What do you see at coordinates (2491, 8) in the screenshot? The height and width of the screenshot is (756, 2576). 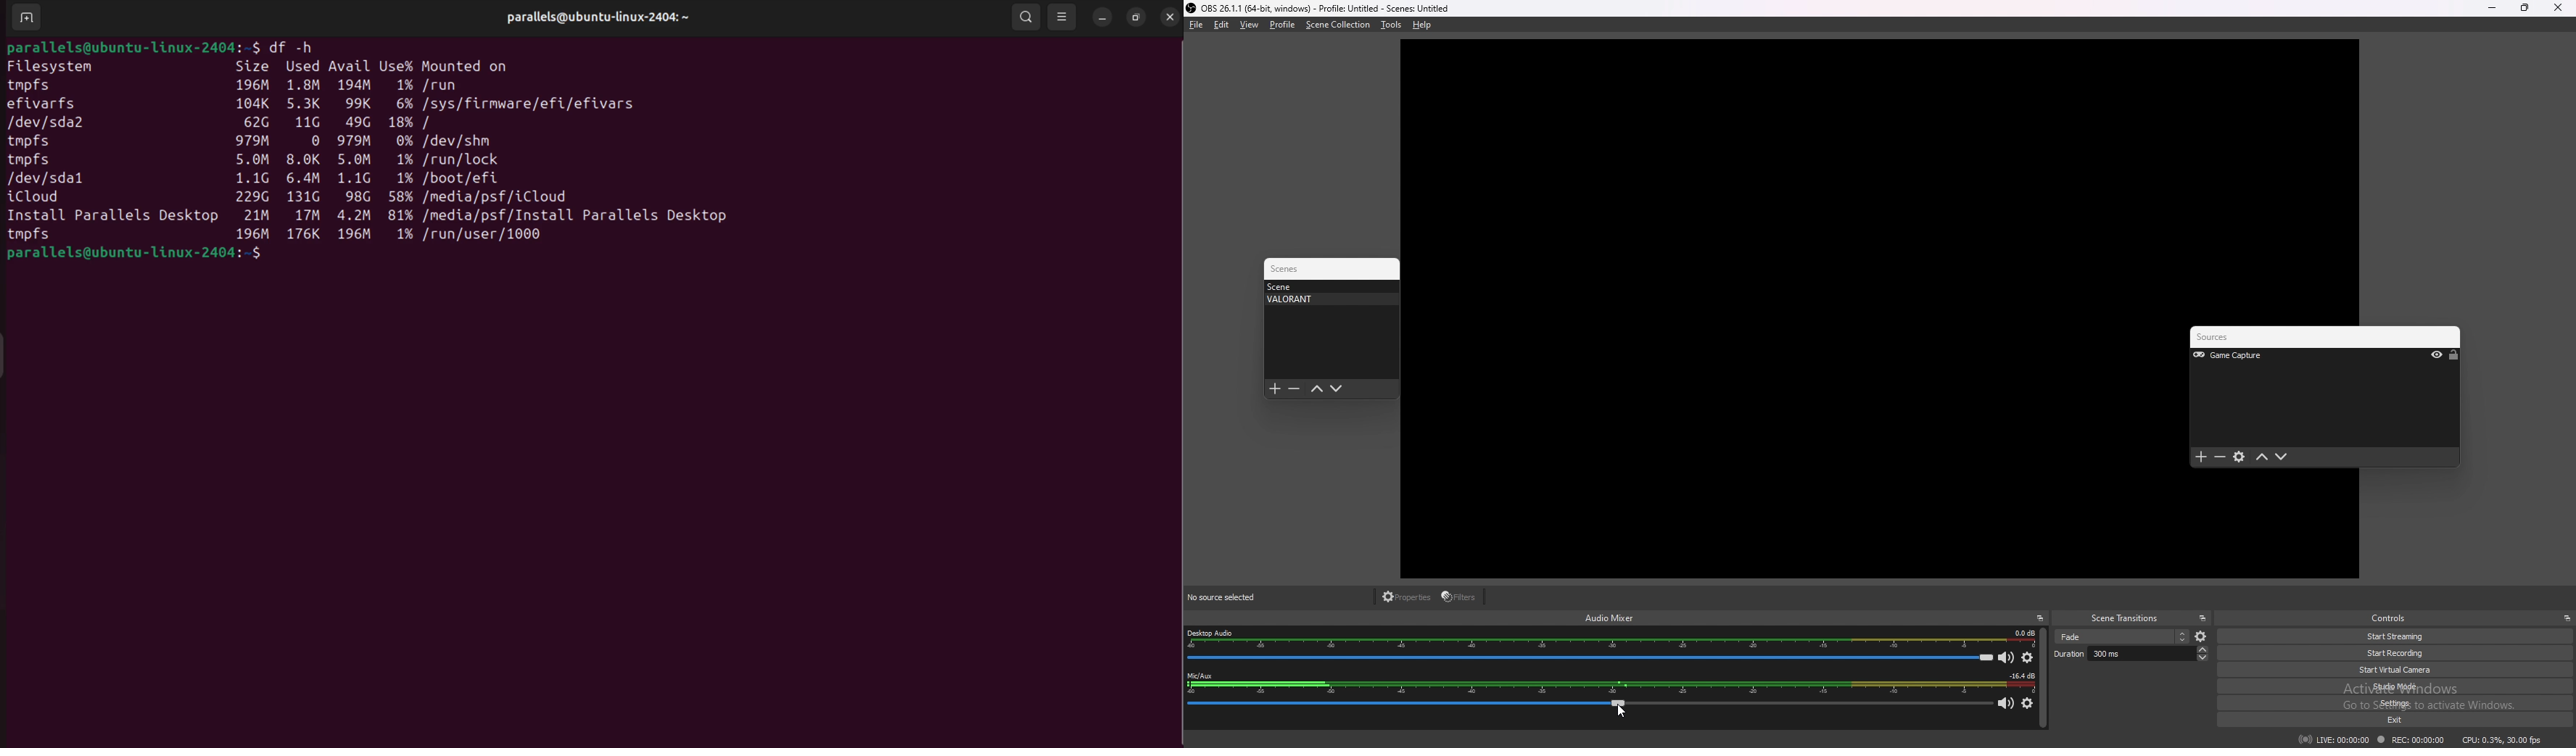 I see `minimize` at bounding box center [2491, 8].